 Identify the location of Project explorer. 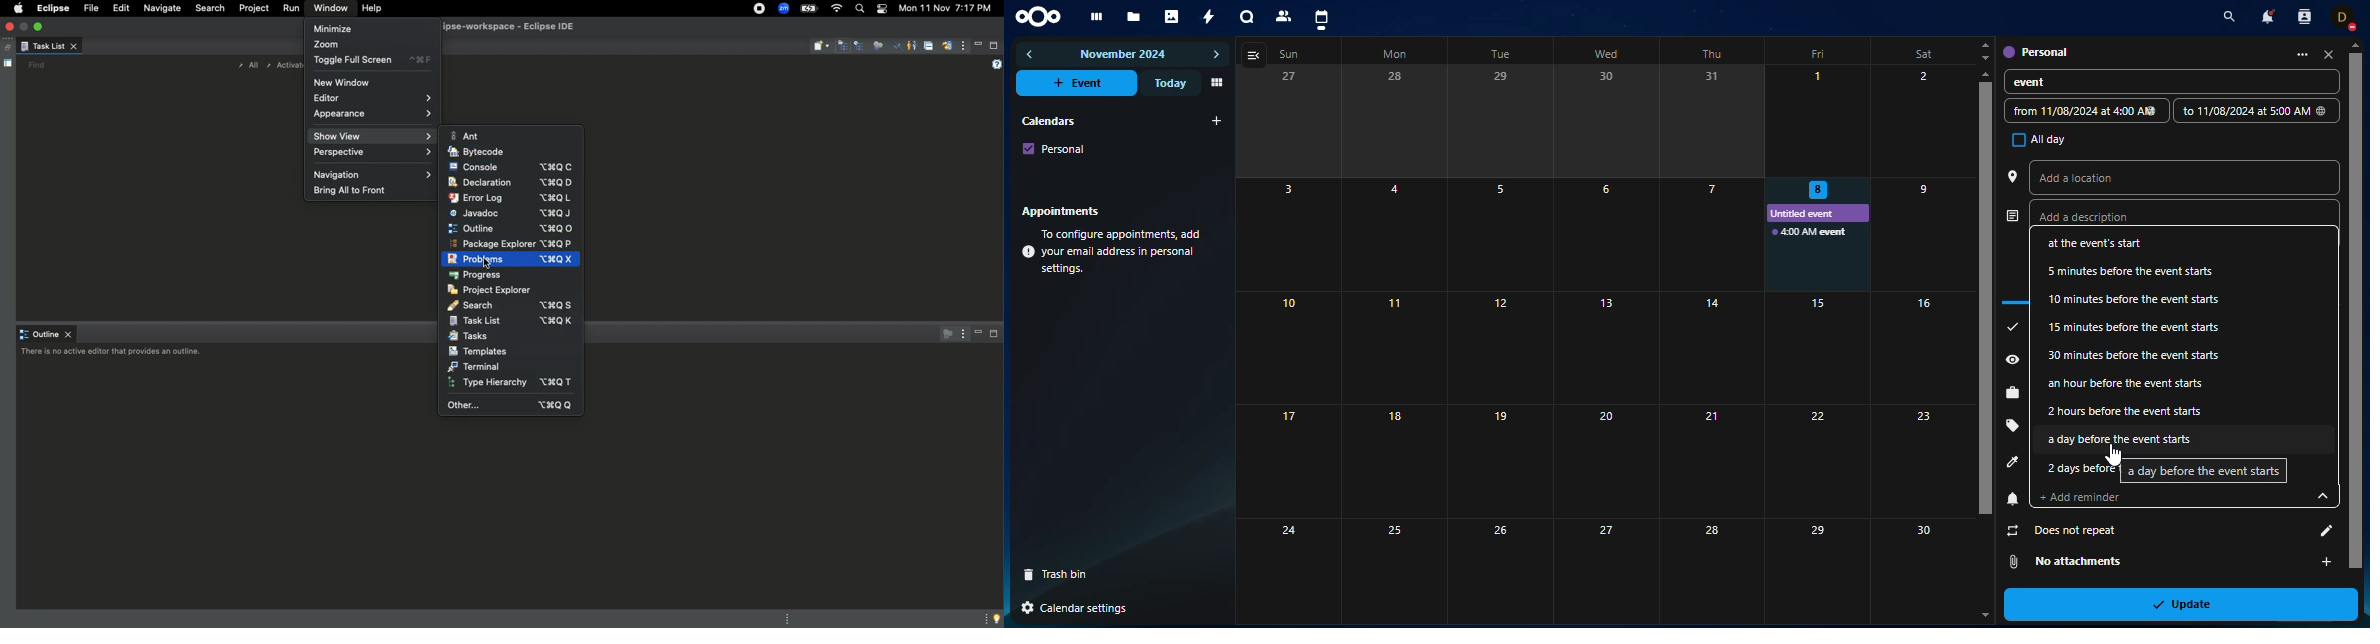
(495, 291).